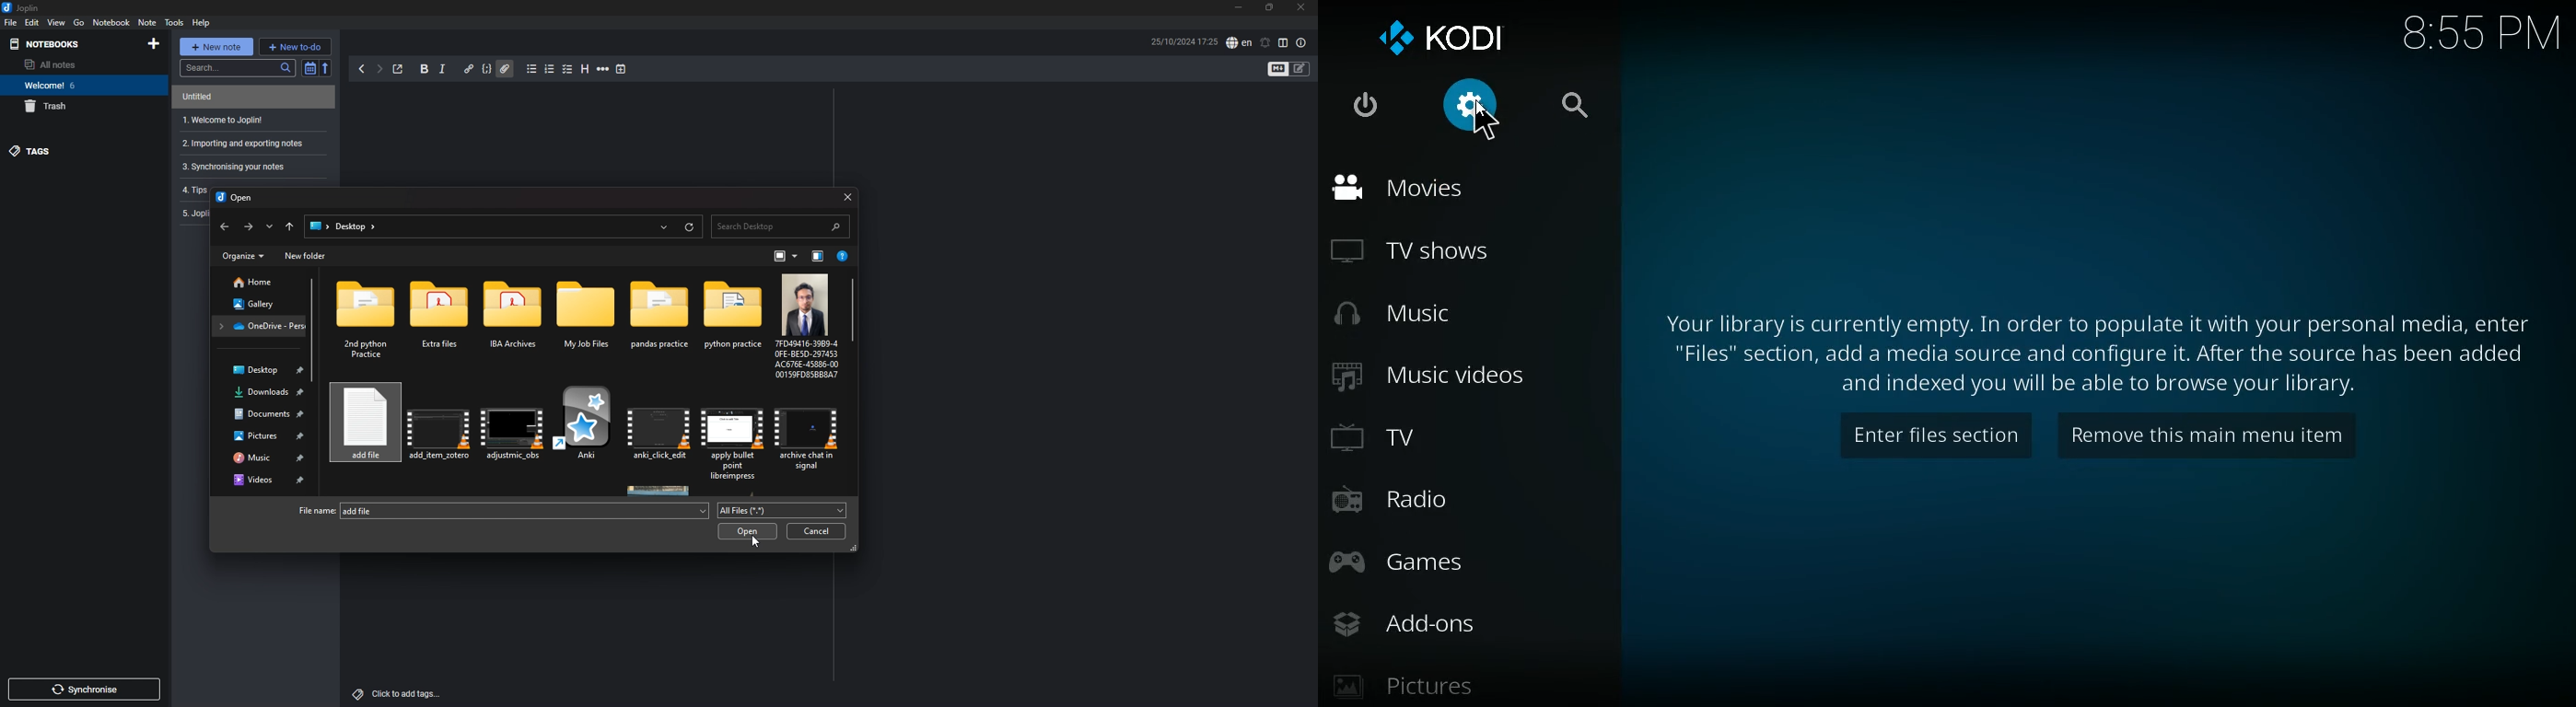 The height and width of the screenshot is (728, 2576). Describe the element at coordinates (844, 257) in the screenshot. I see `get help` at that location.